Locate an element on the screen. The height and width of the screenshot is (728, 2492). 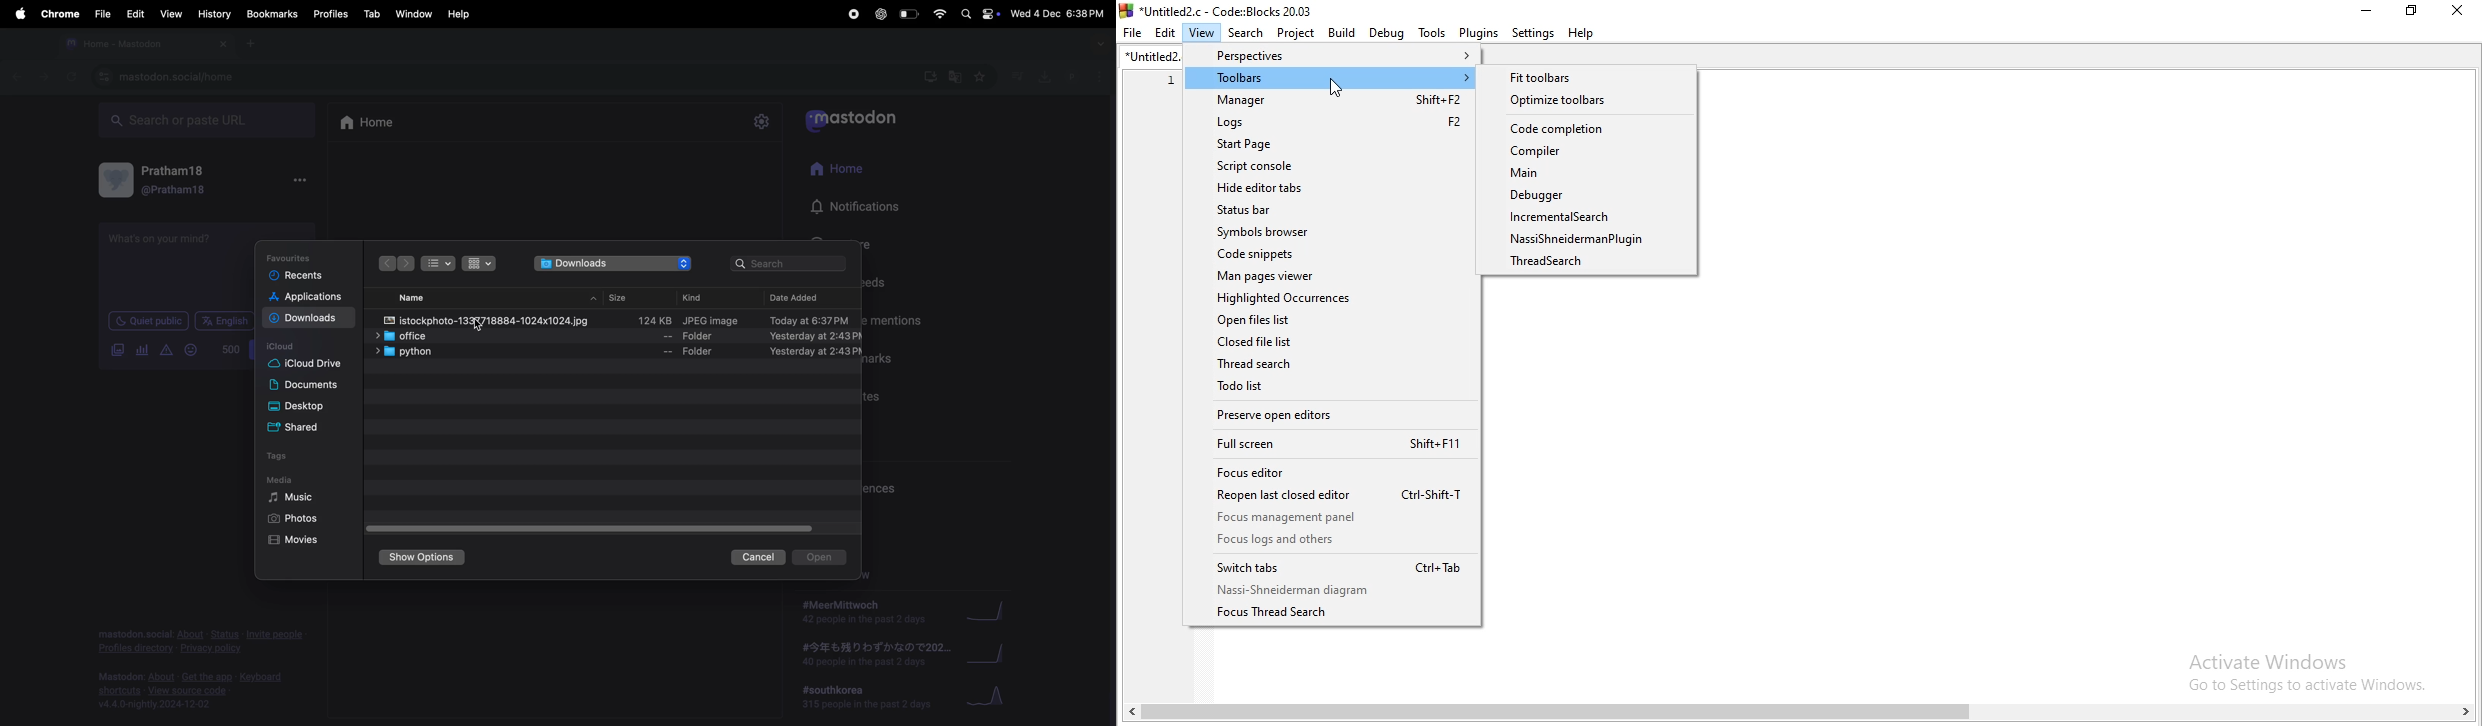
Nas-Shneiderman diagram is located at coordinates (1343, 591).